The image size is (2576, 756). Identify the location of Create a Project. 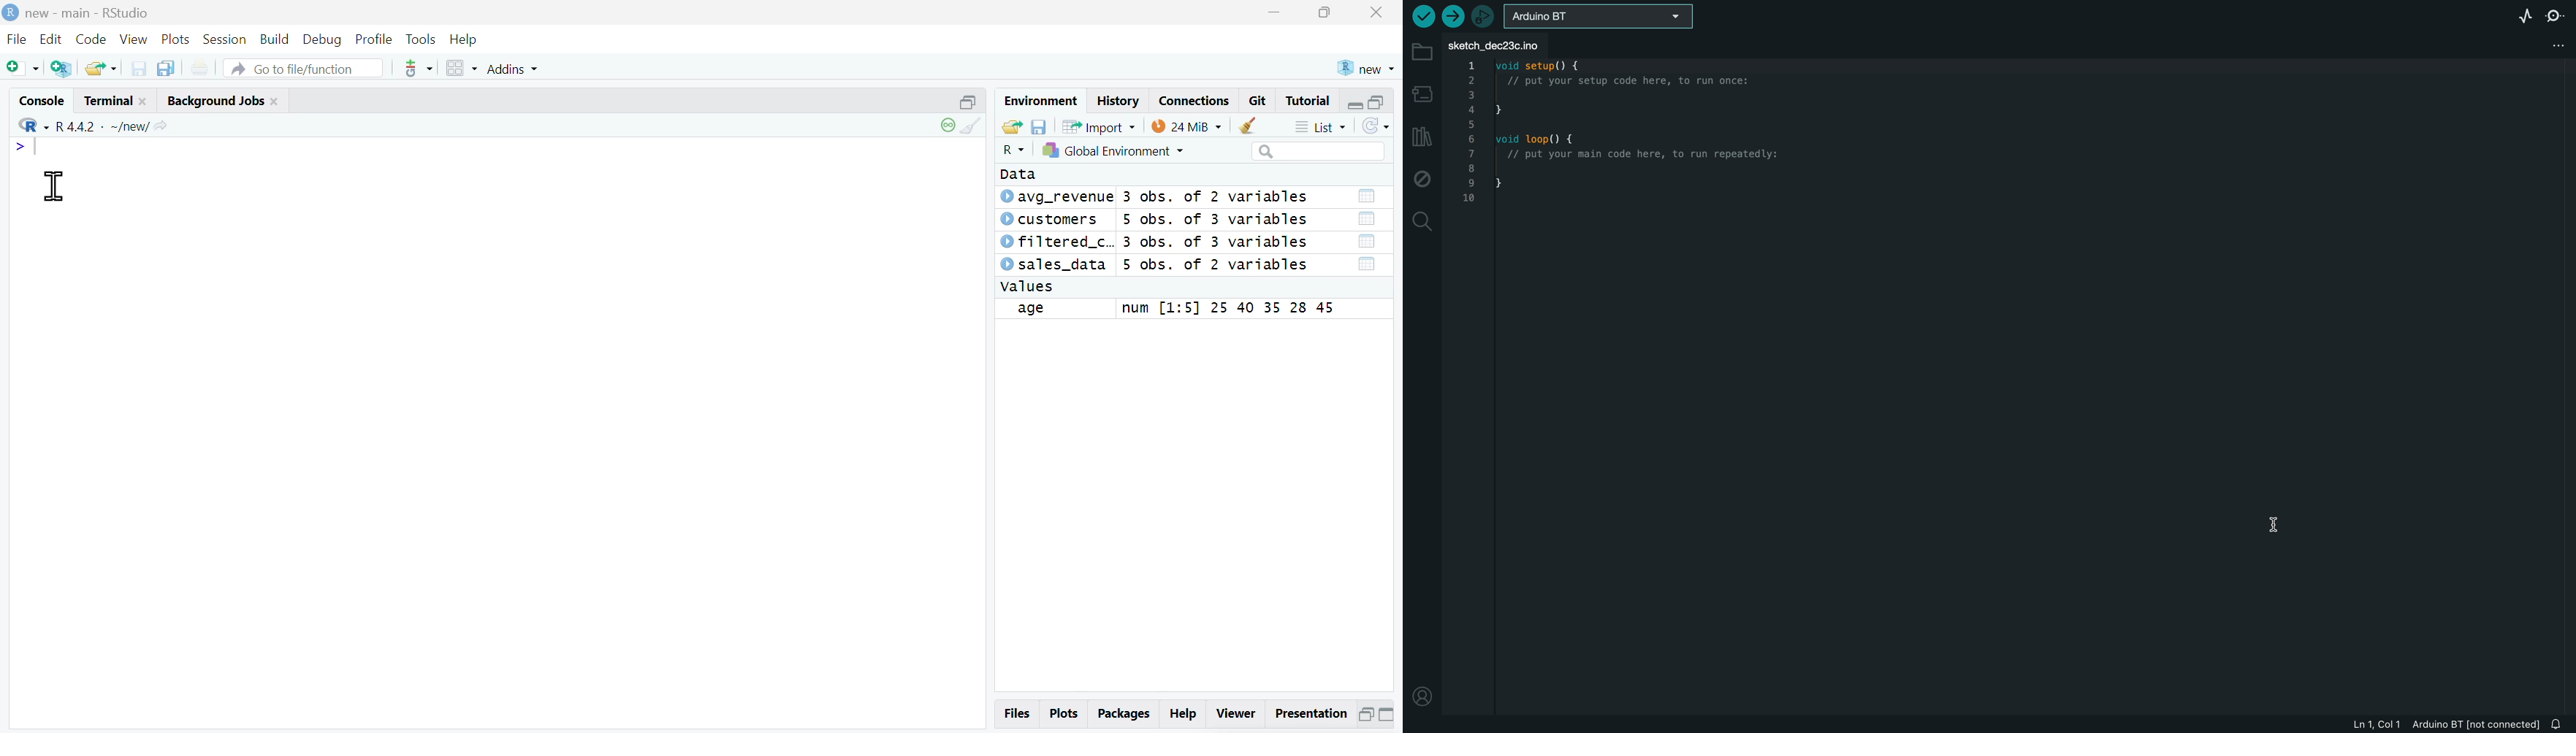
(61, 68).